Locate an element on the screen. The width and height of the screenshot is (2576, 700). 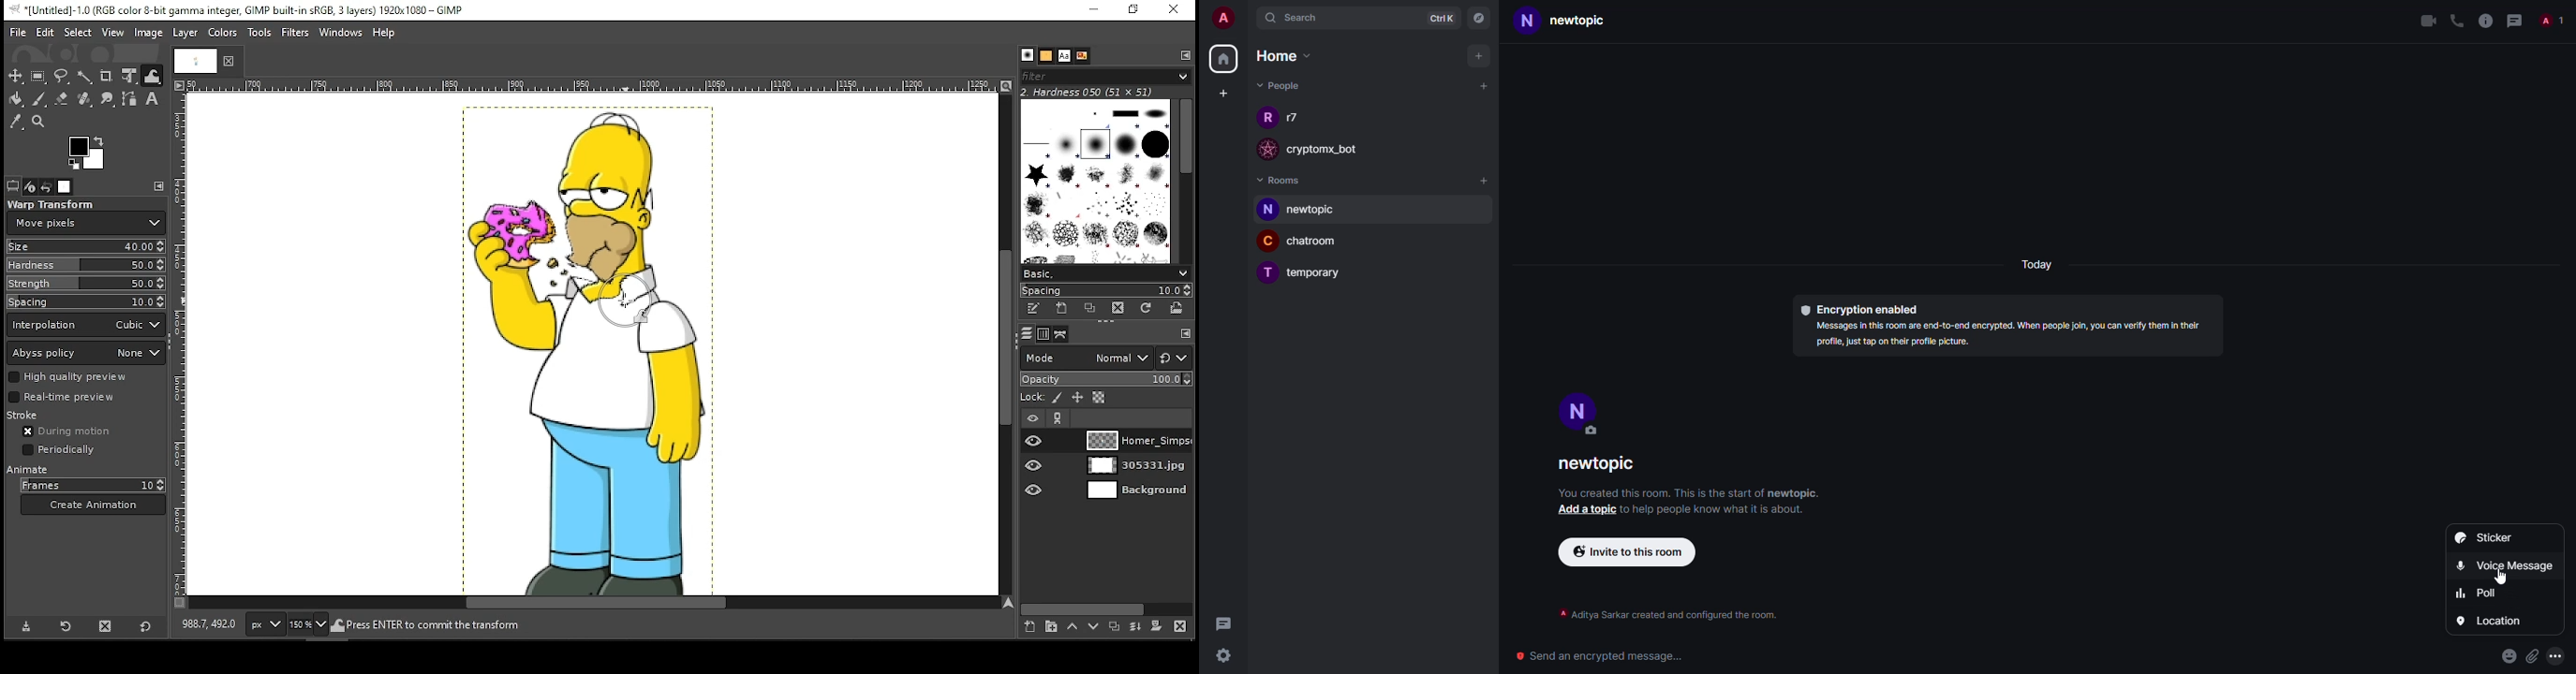
link is located at coordinates (1058, 418).